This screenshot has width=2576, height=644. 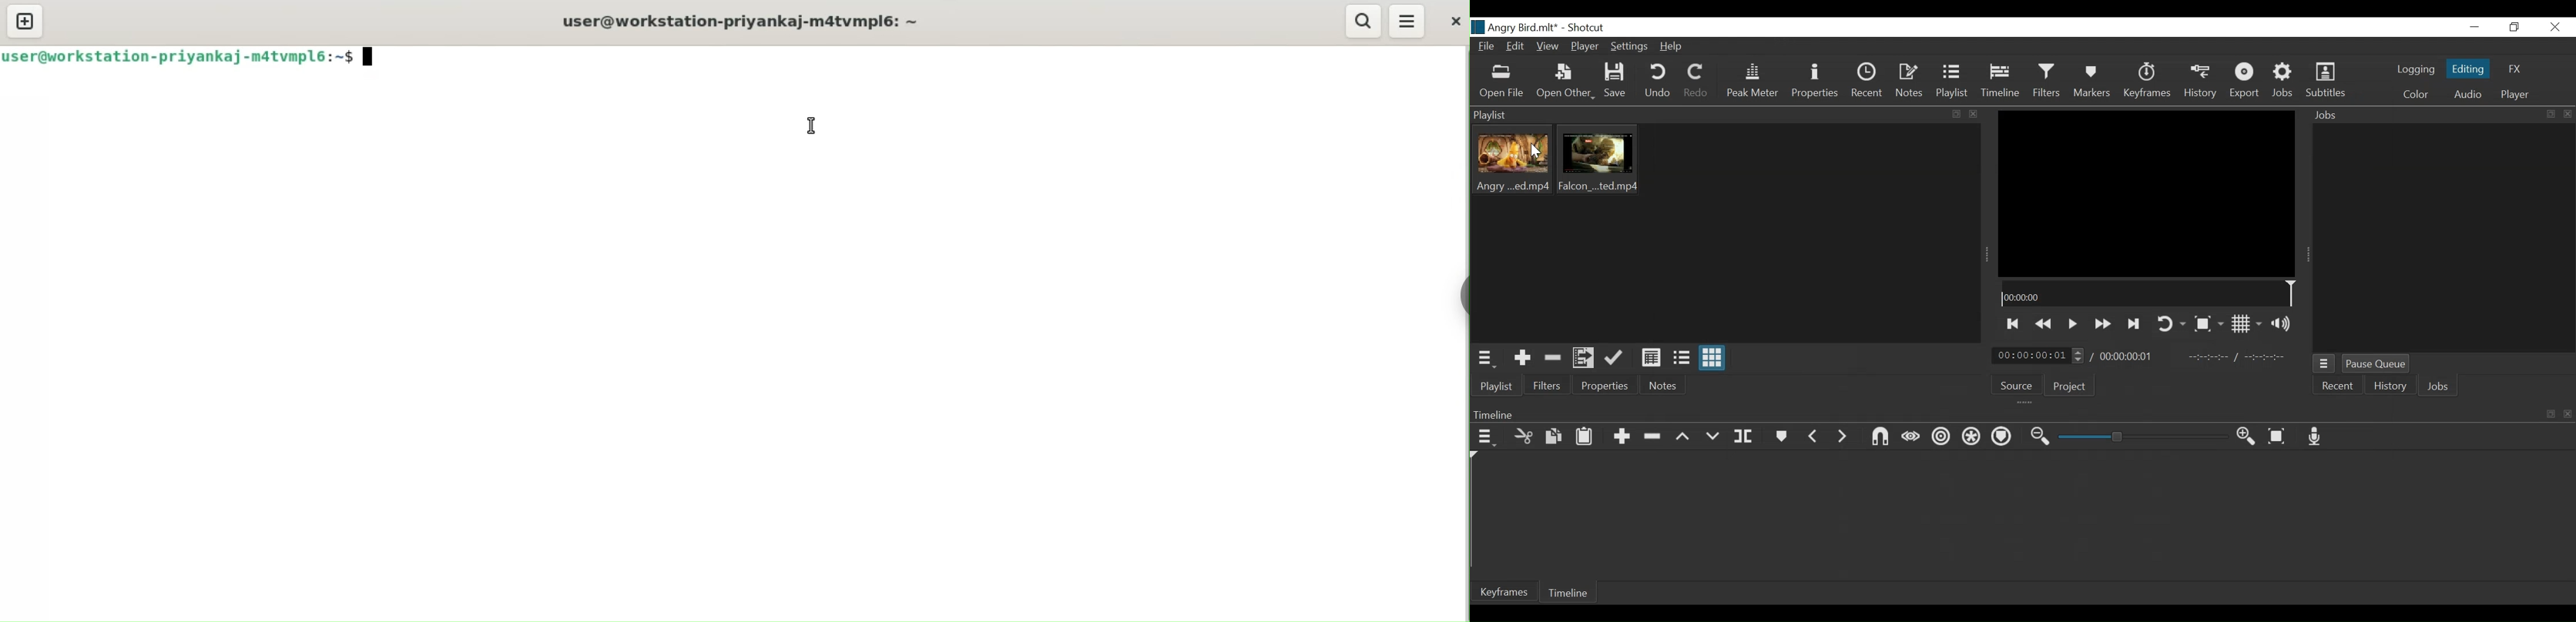 What do you see at coordinates (2514, 69) in the screenshot?
I see `FX` at bounding box center [2514, 69].